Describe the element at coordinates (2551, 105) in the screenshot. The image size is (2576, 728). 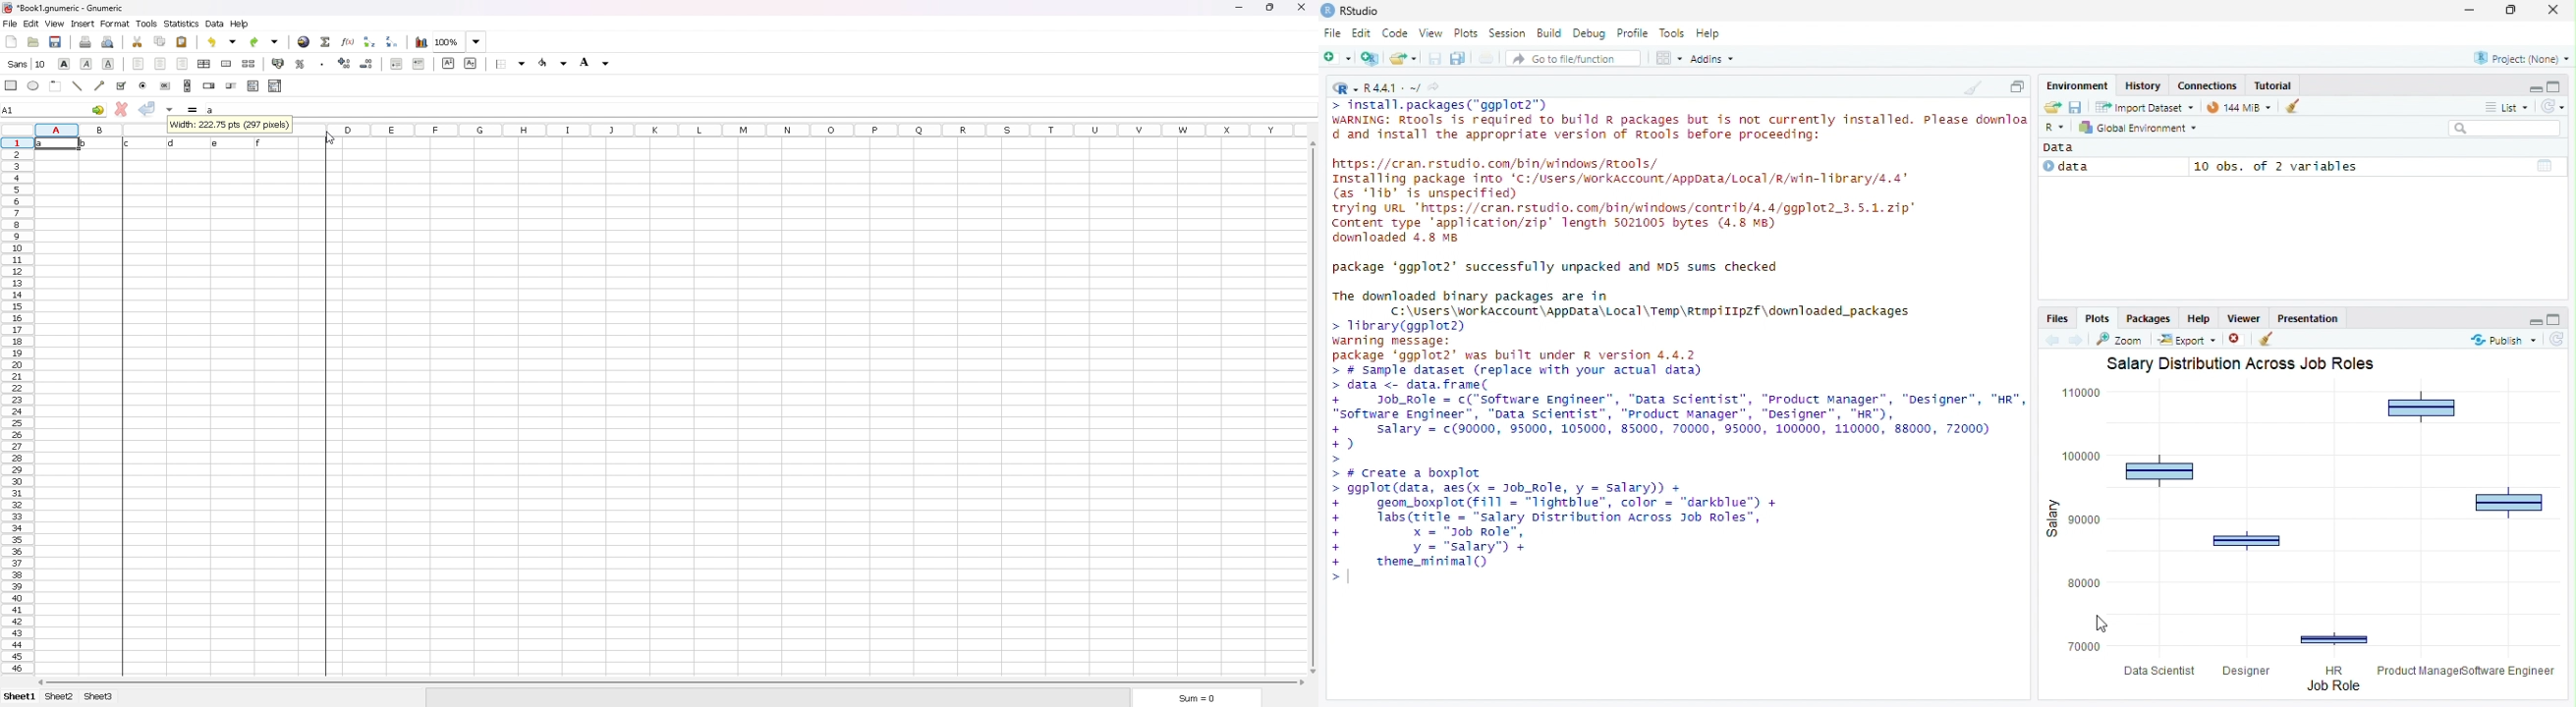
I see `Refresh option` at that location.